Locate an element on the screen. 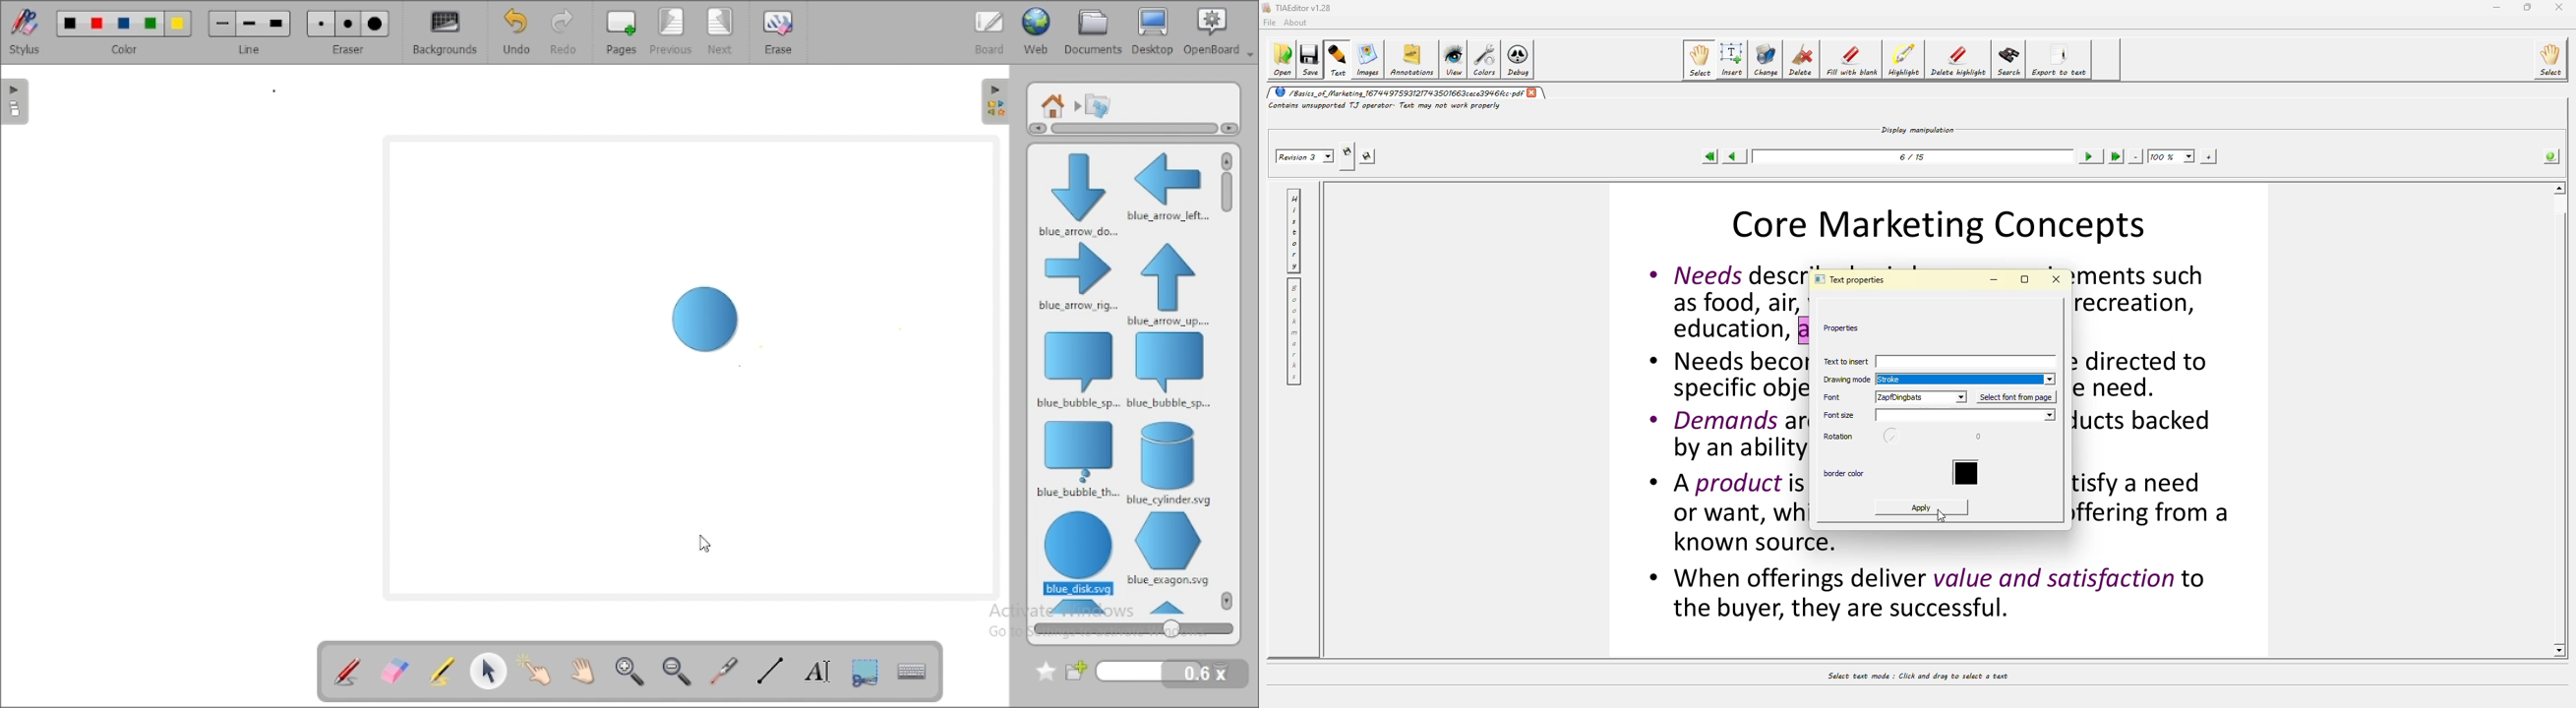  annotate document is located at coordinates (346, 671).